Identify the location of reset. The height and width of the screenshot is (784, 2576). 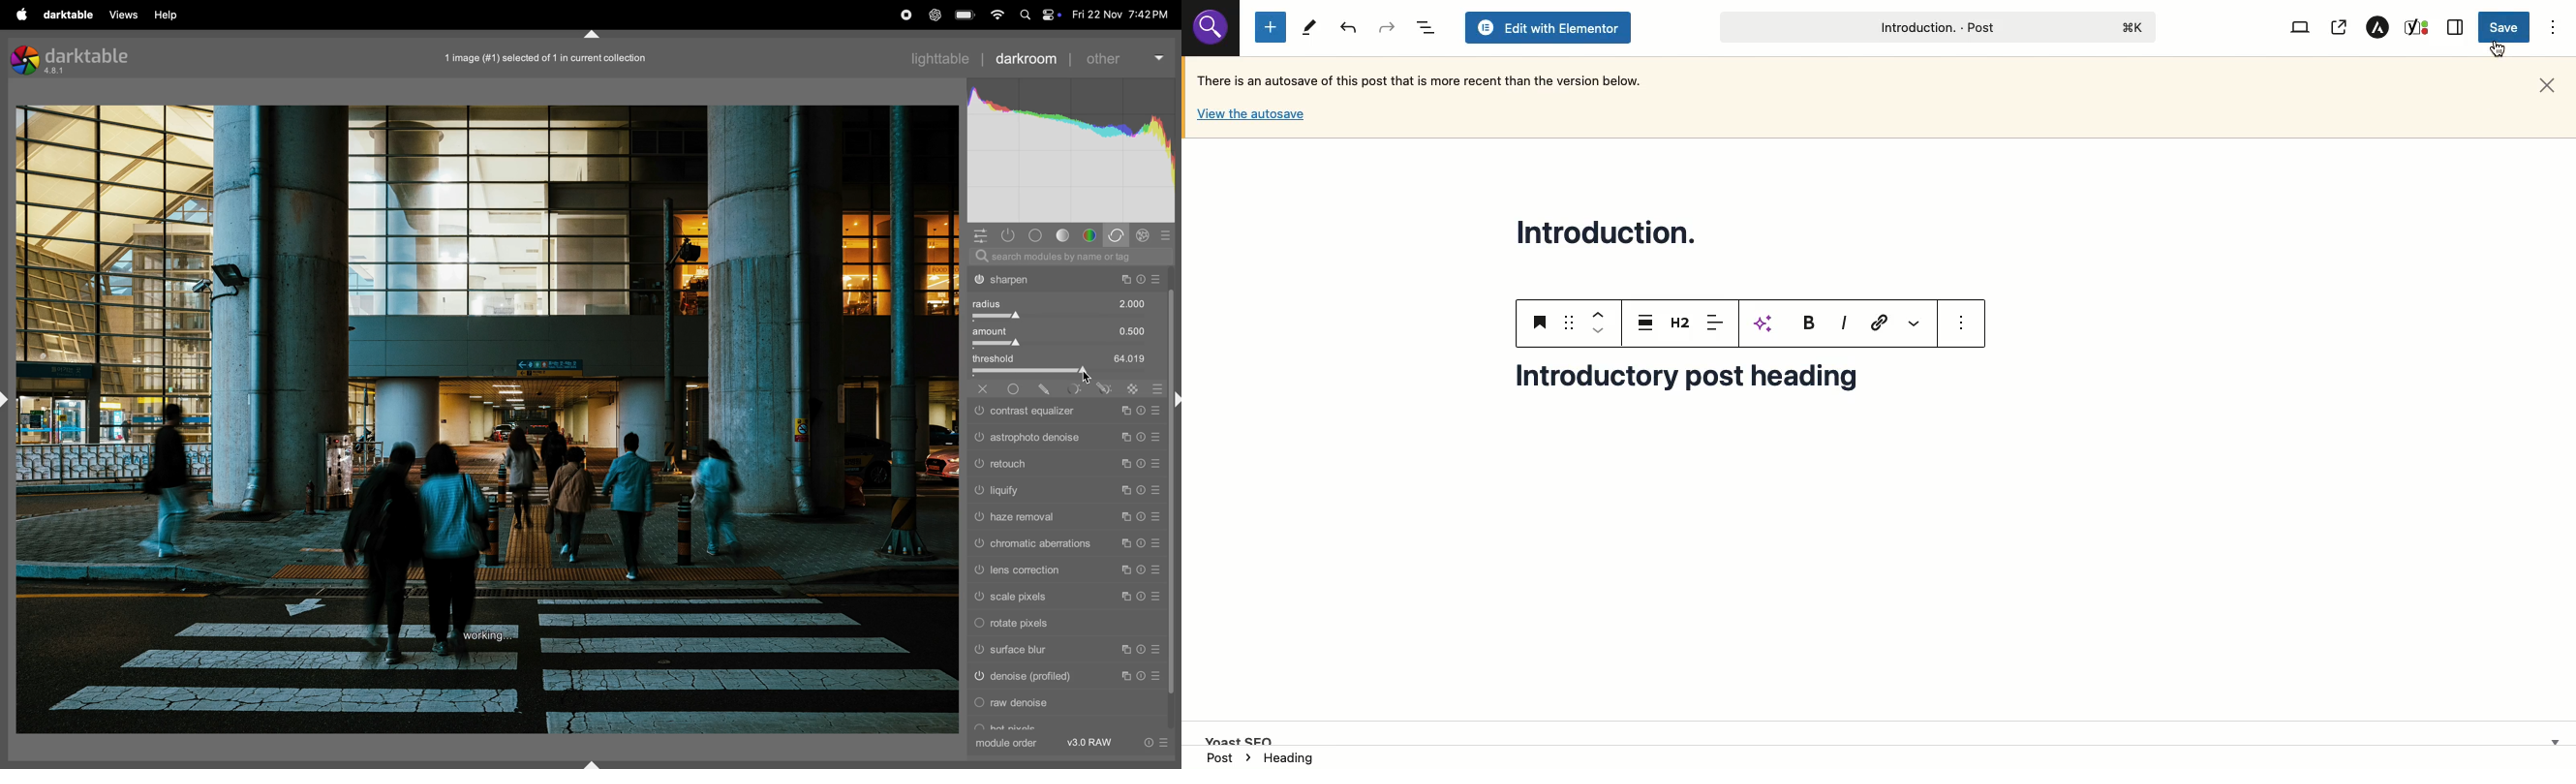
(1157, 387).